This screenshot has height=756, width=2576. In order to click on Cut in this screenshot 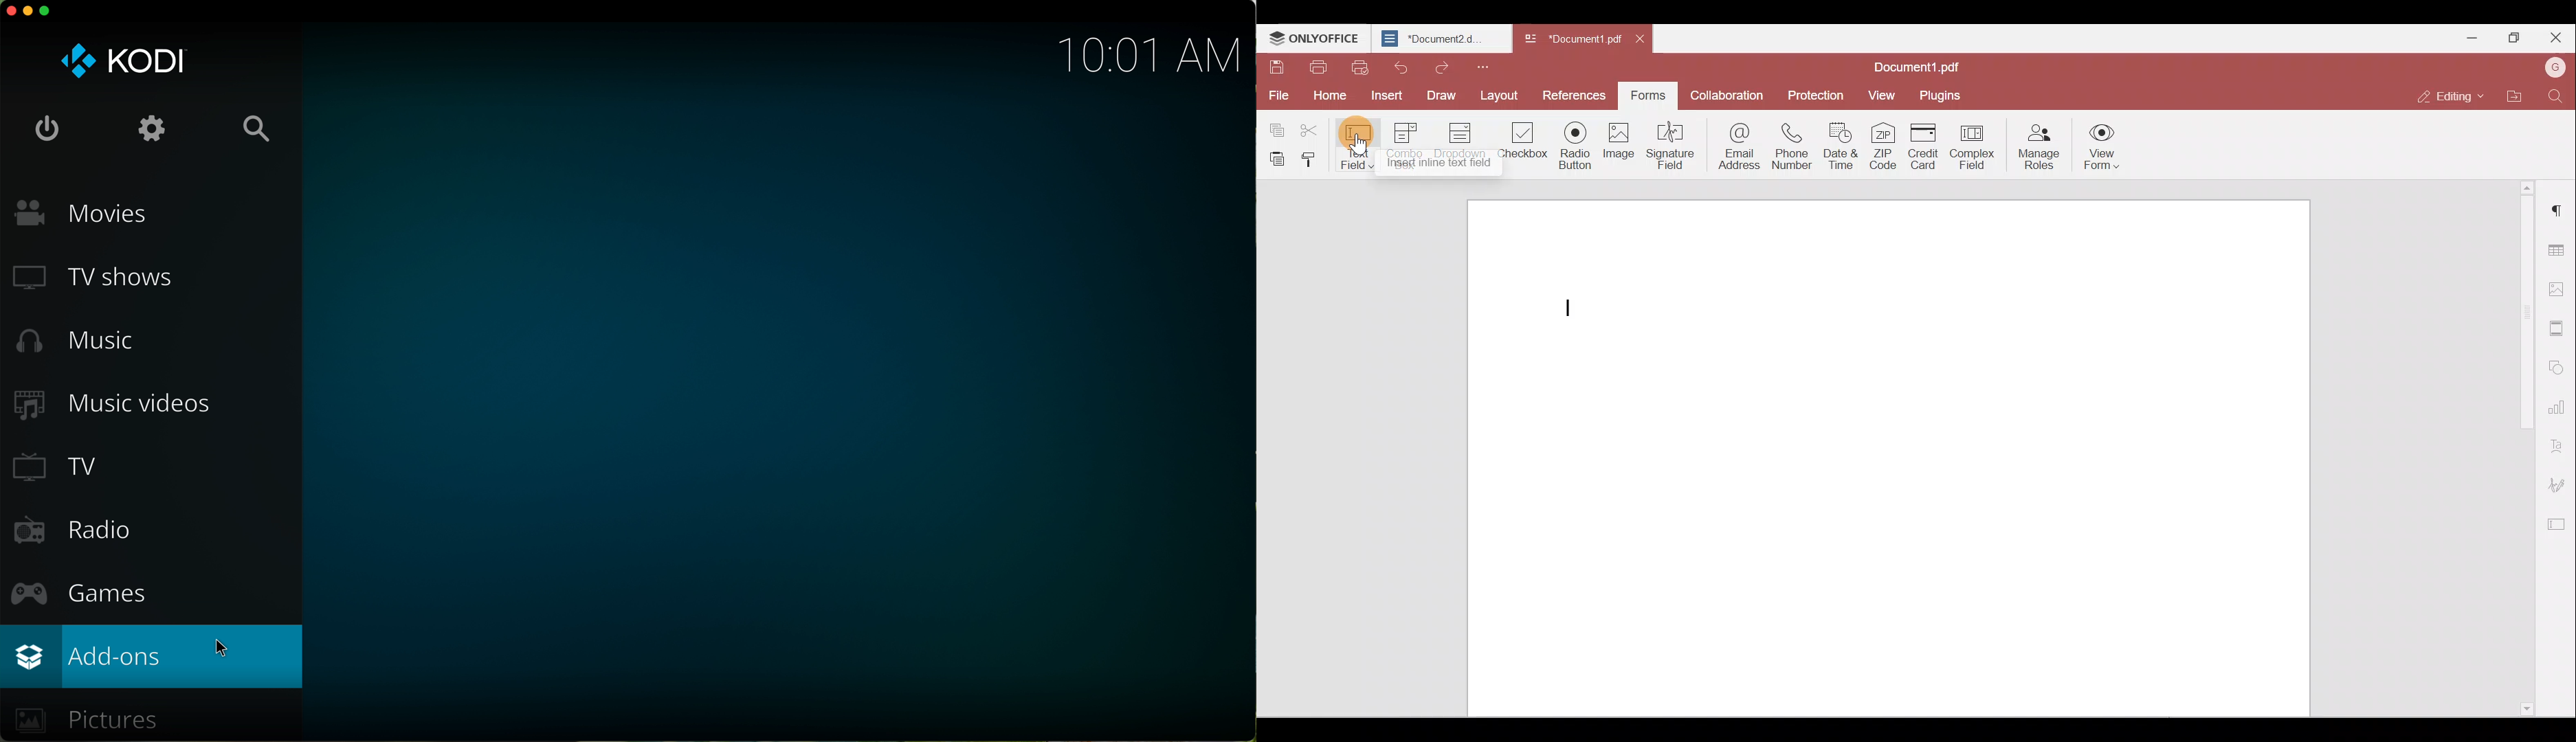, I will do `click(1314, 126)`.